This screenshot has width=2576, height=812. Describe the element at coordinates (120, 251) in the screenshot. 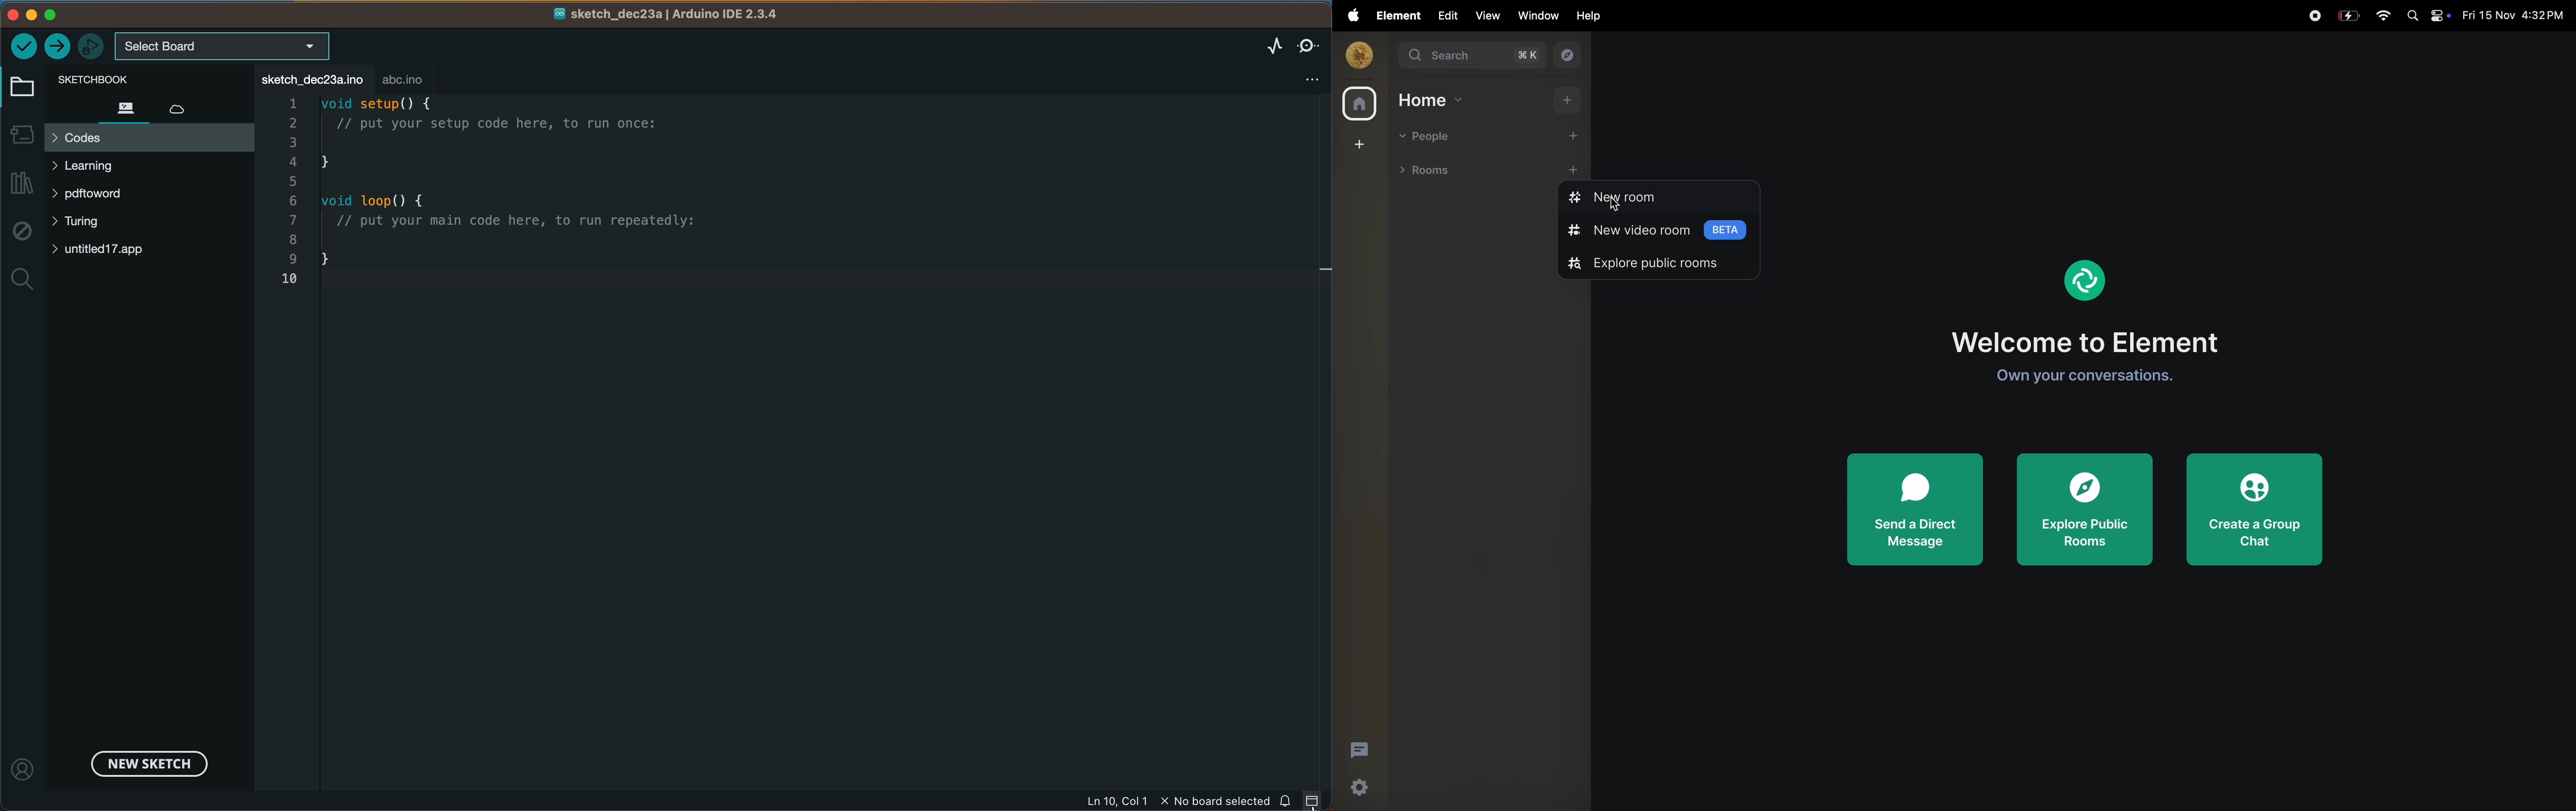

I see `untitled17.app` at that location.